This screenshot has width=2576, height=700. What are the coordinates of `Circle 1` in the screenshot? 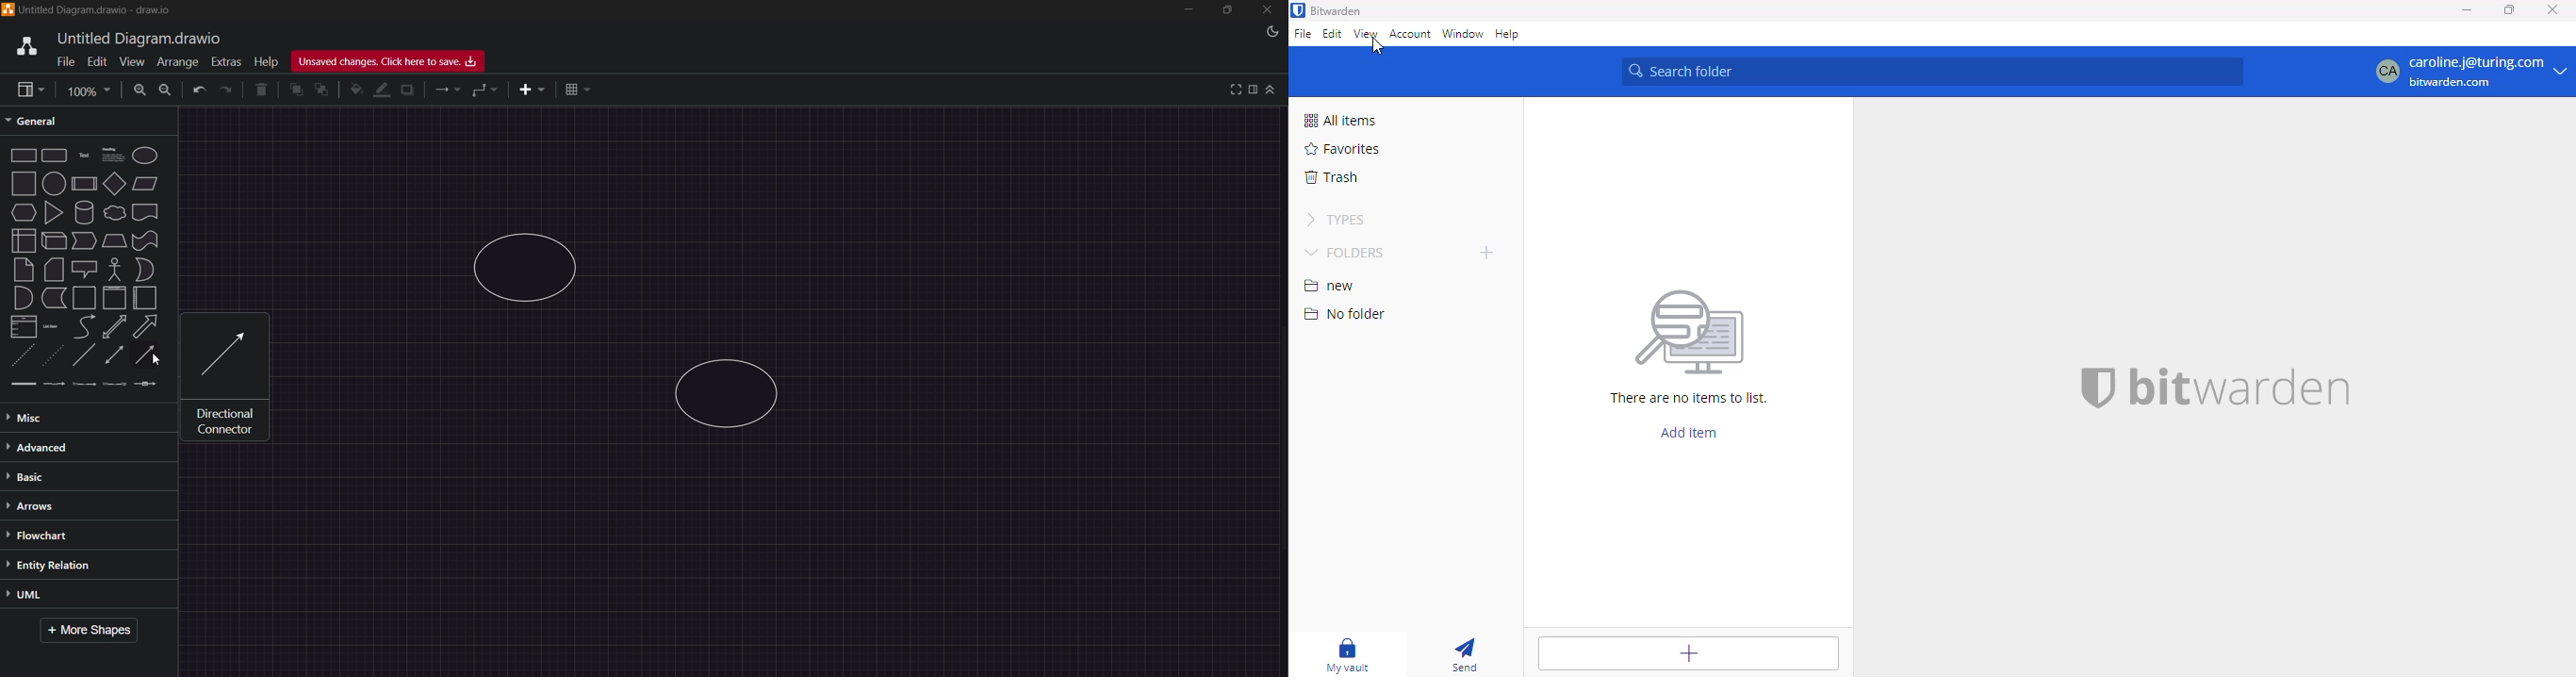 It's located at (530, 267).